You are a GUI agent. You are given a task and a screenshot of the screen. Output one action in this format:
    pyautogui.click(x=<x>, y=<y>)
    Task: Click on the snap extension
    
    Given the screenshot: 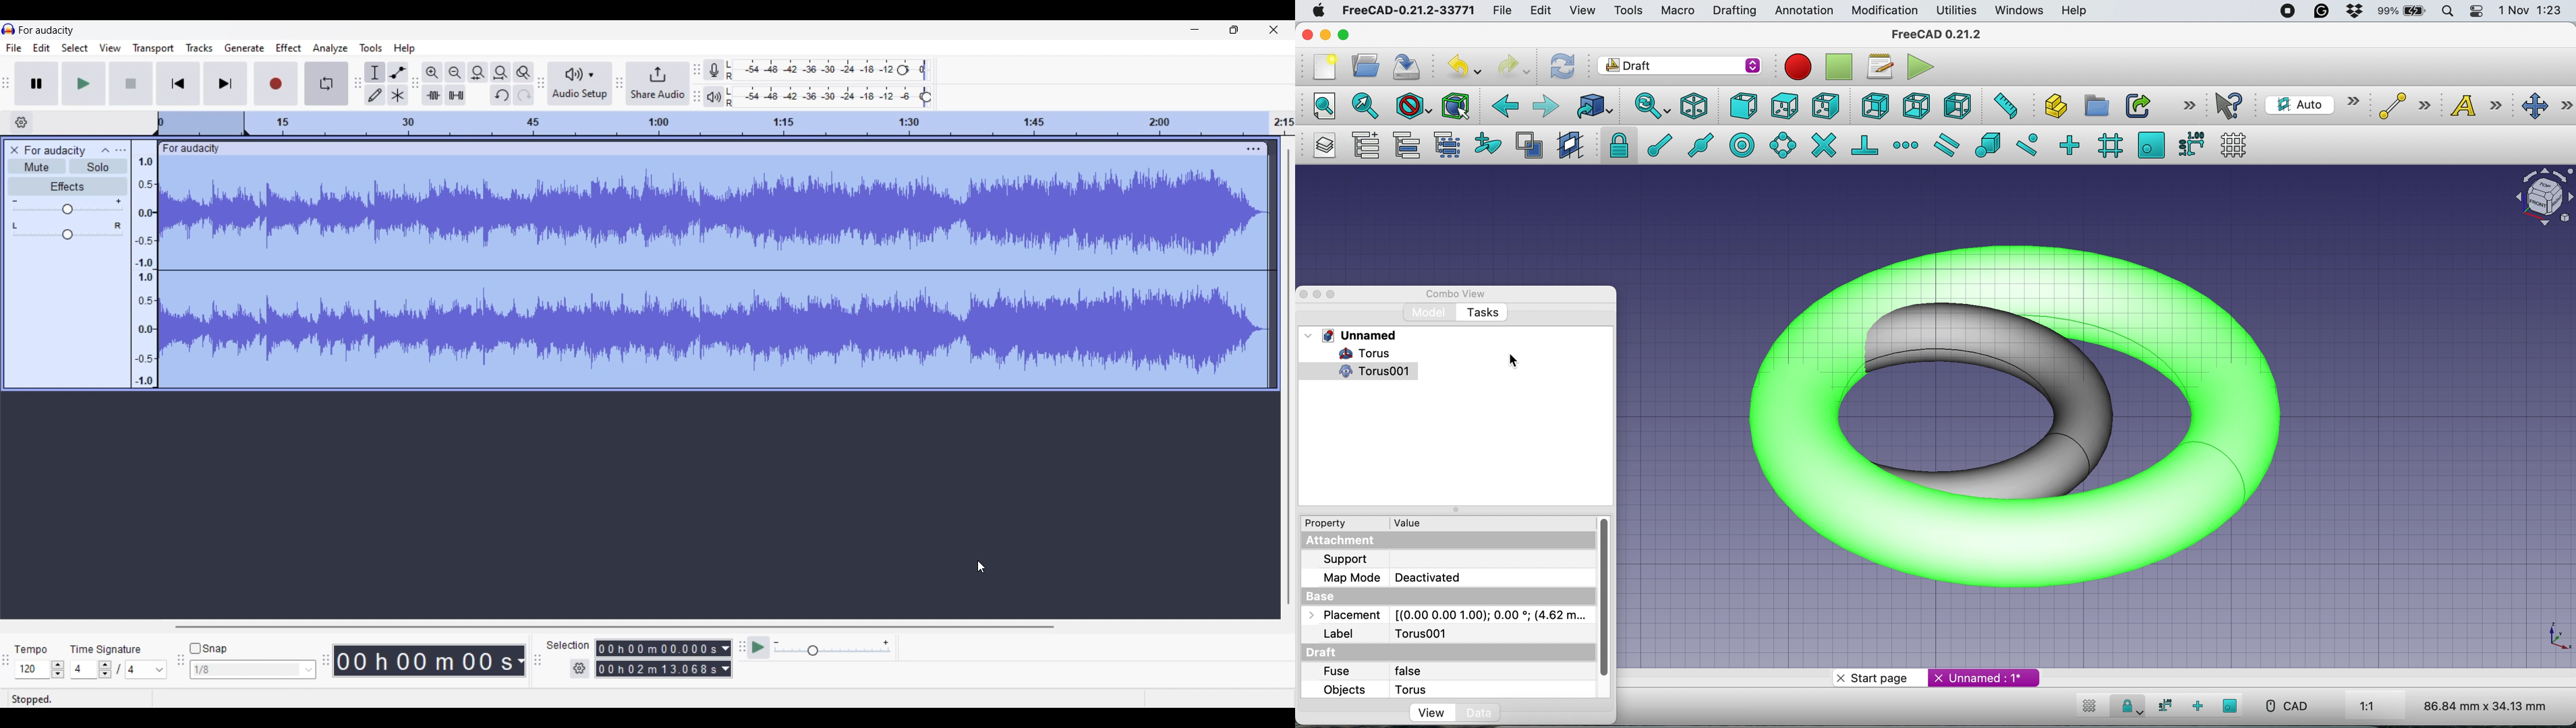 What is the action you would take?
    pyautogui.click(x=1906, y=144)
    